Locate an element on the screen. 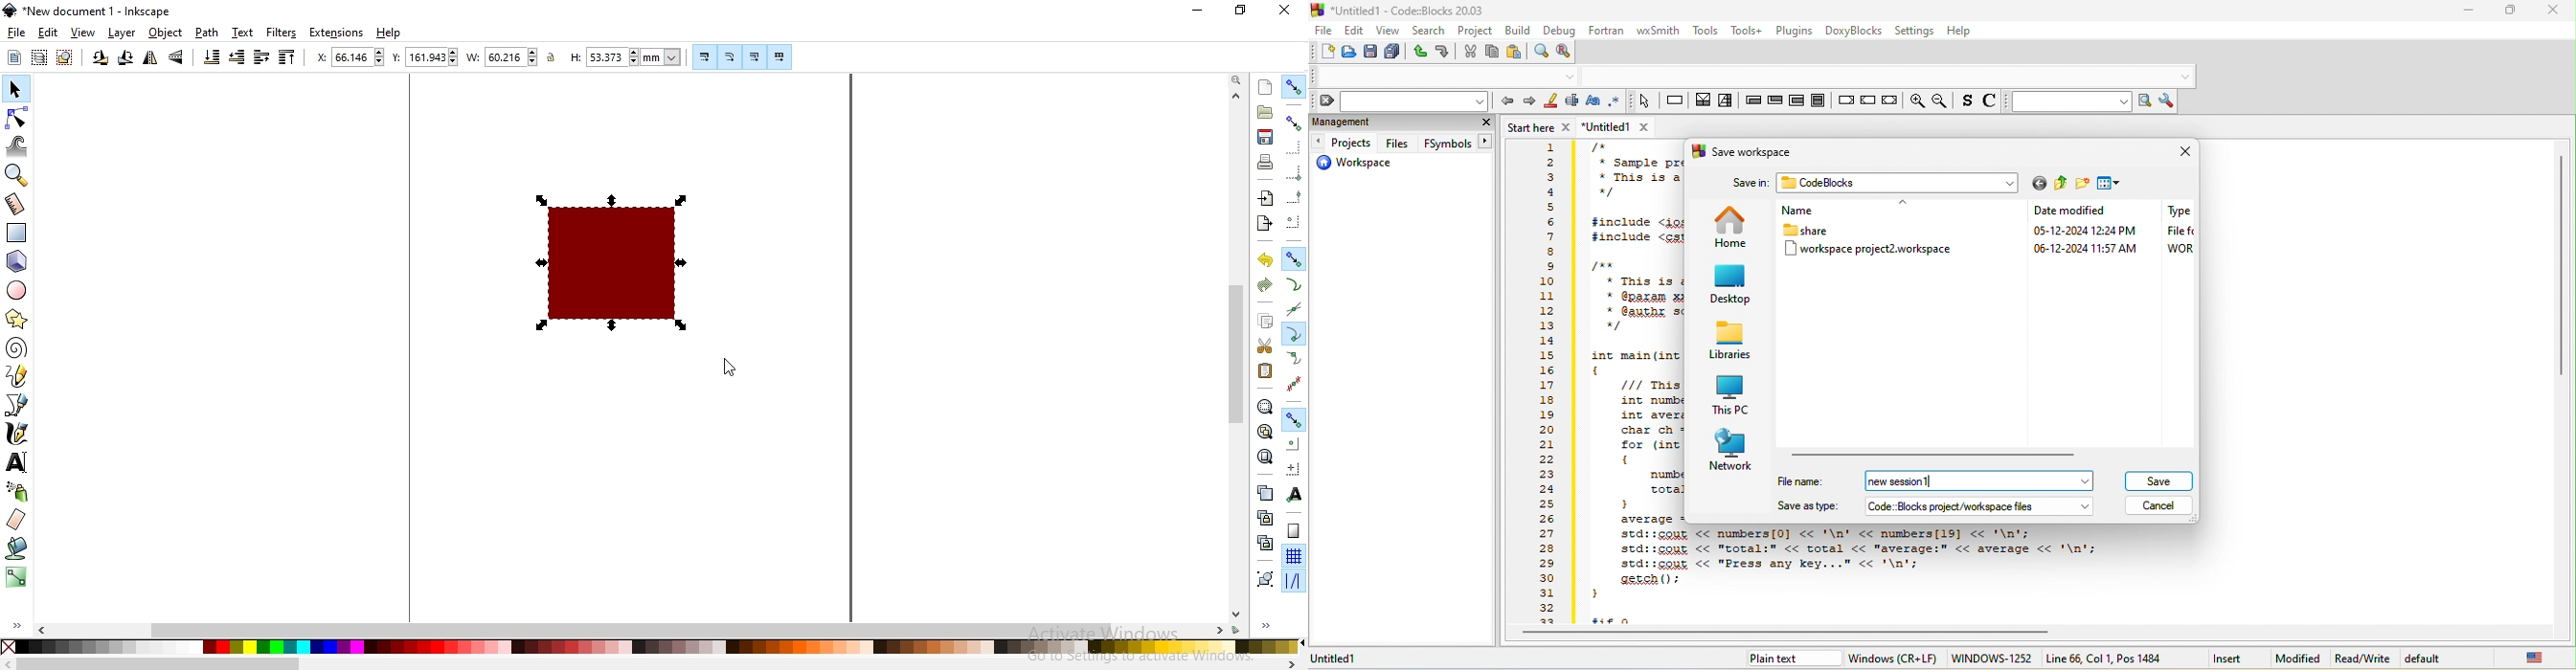 The height and width of the screenshot is (672, 2576). new is located at coordinates (1325, 51).